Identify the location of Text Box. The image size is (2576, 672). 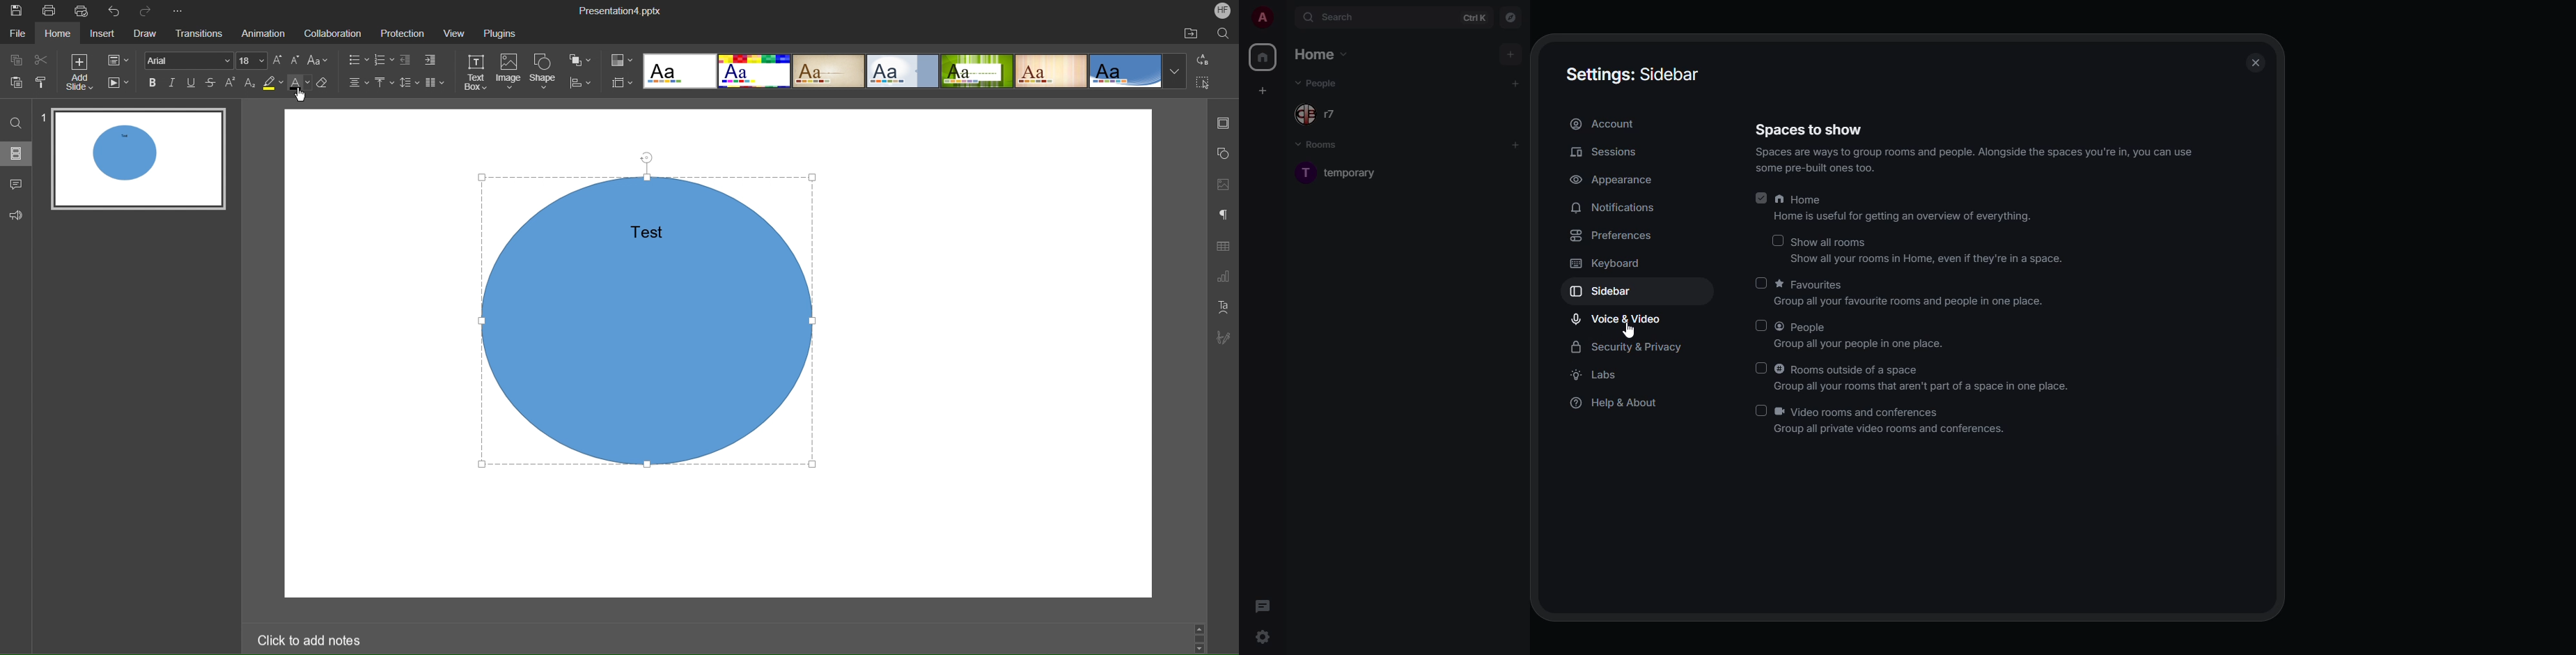
(479, 72).